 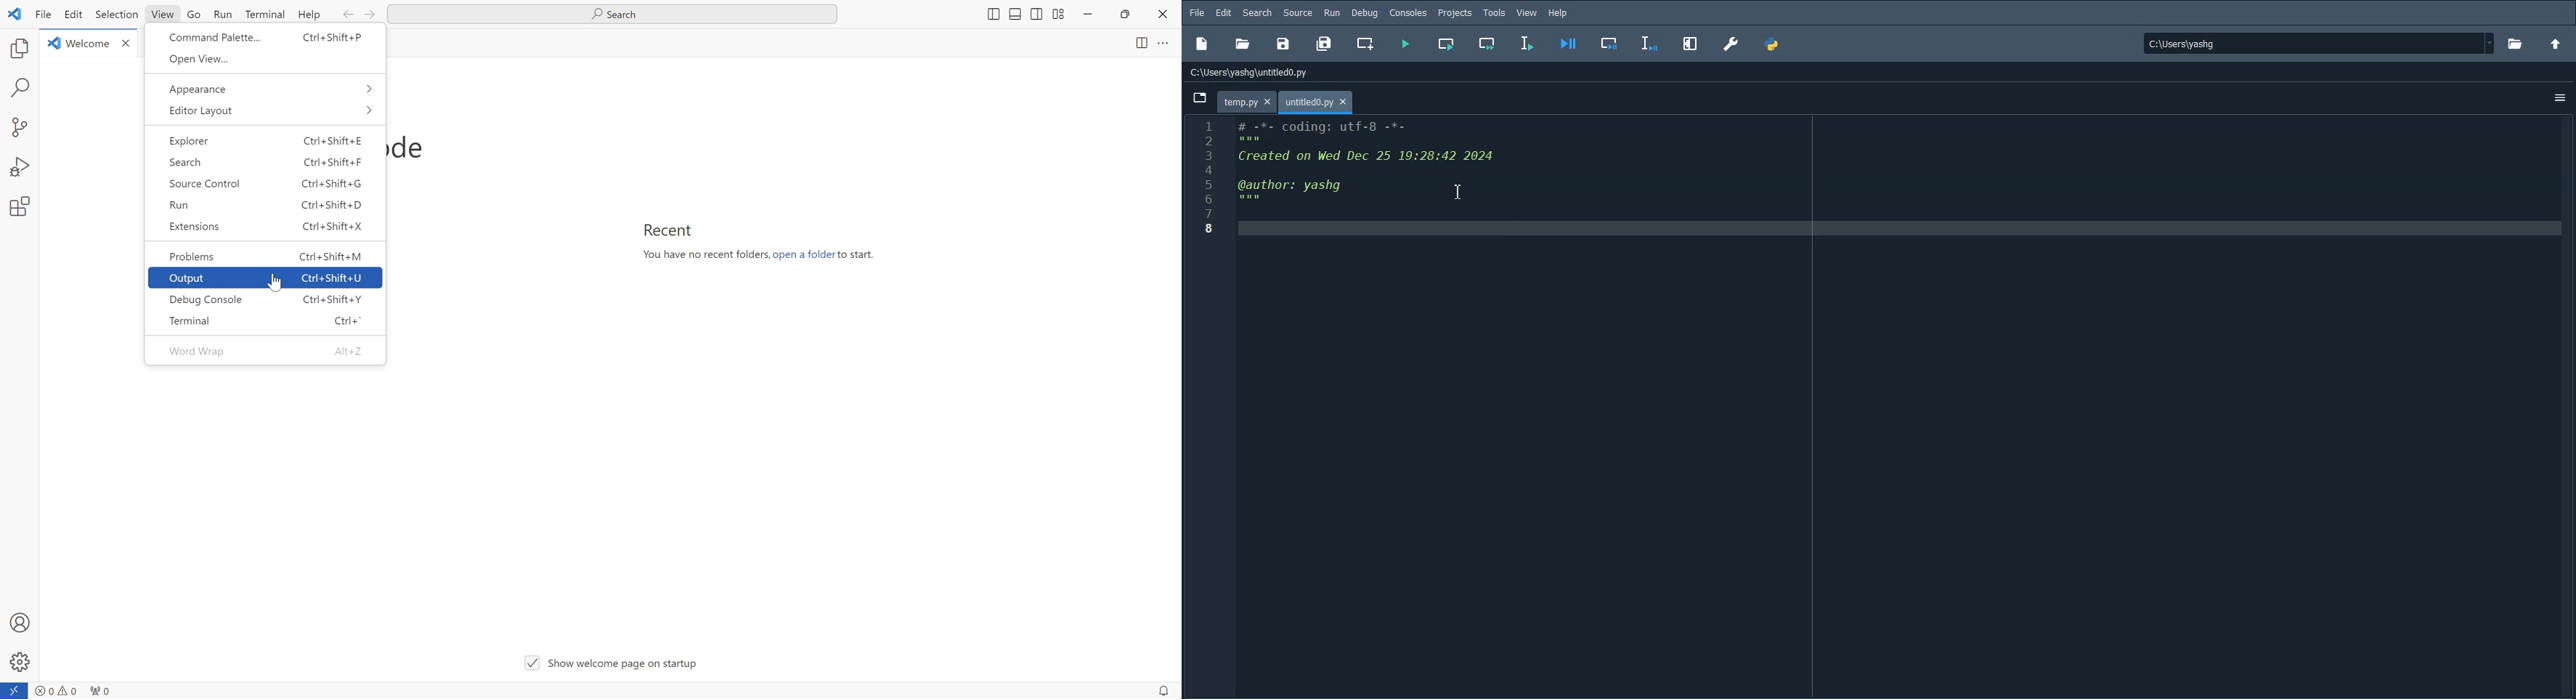 What do you see at coordinates (1691, 45) in the screenshot?
I see `Maximize current pane` at bounding box center [1691, 45].